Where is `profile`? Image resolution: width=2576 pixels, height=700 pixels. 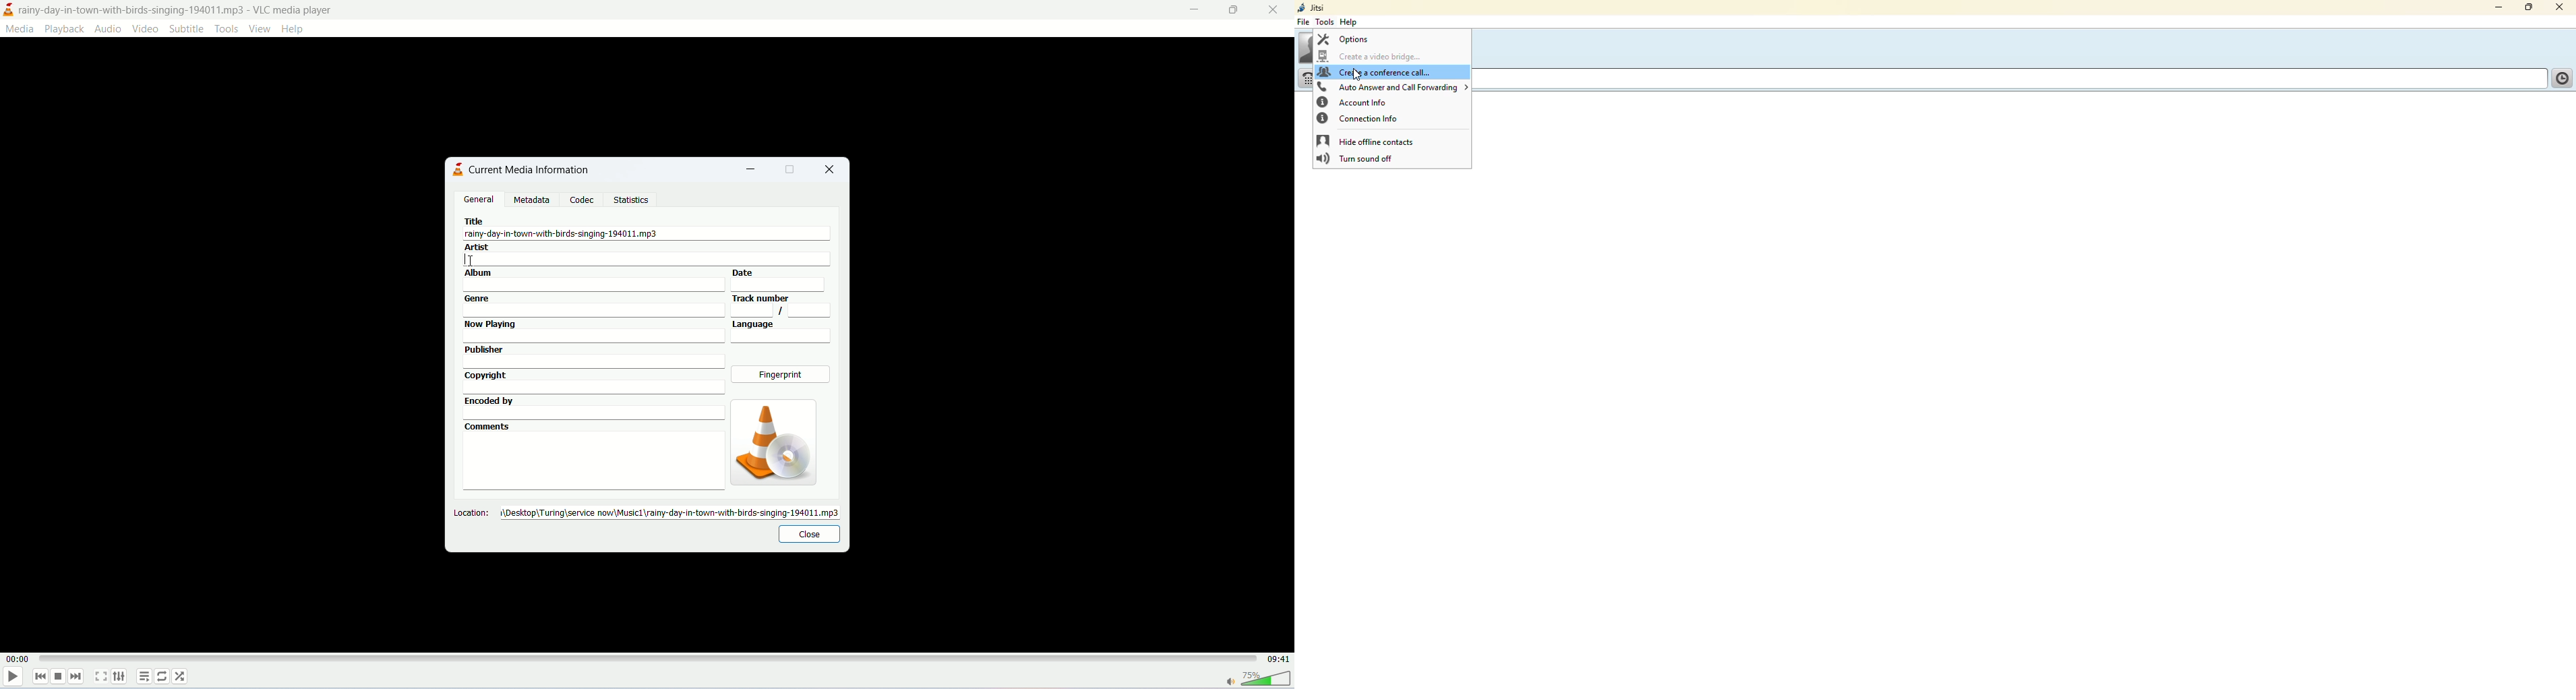 profile is located at coordinates (1302, 47).